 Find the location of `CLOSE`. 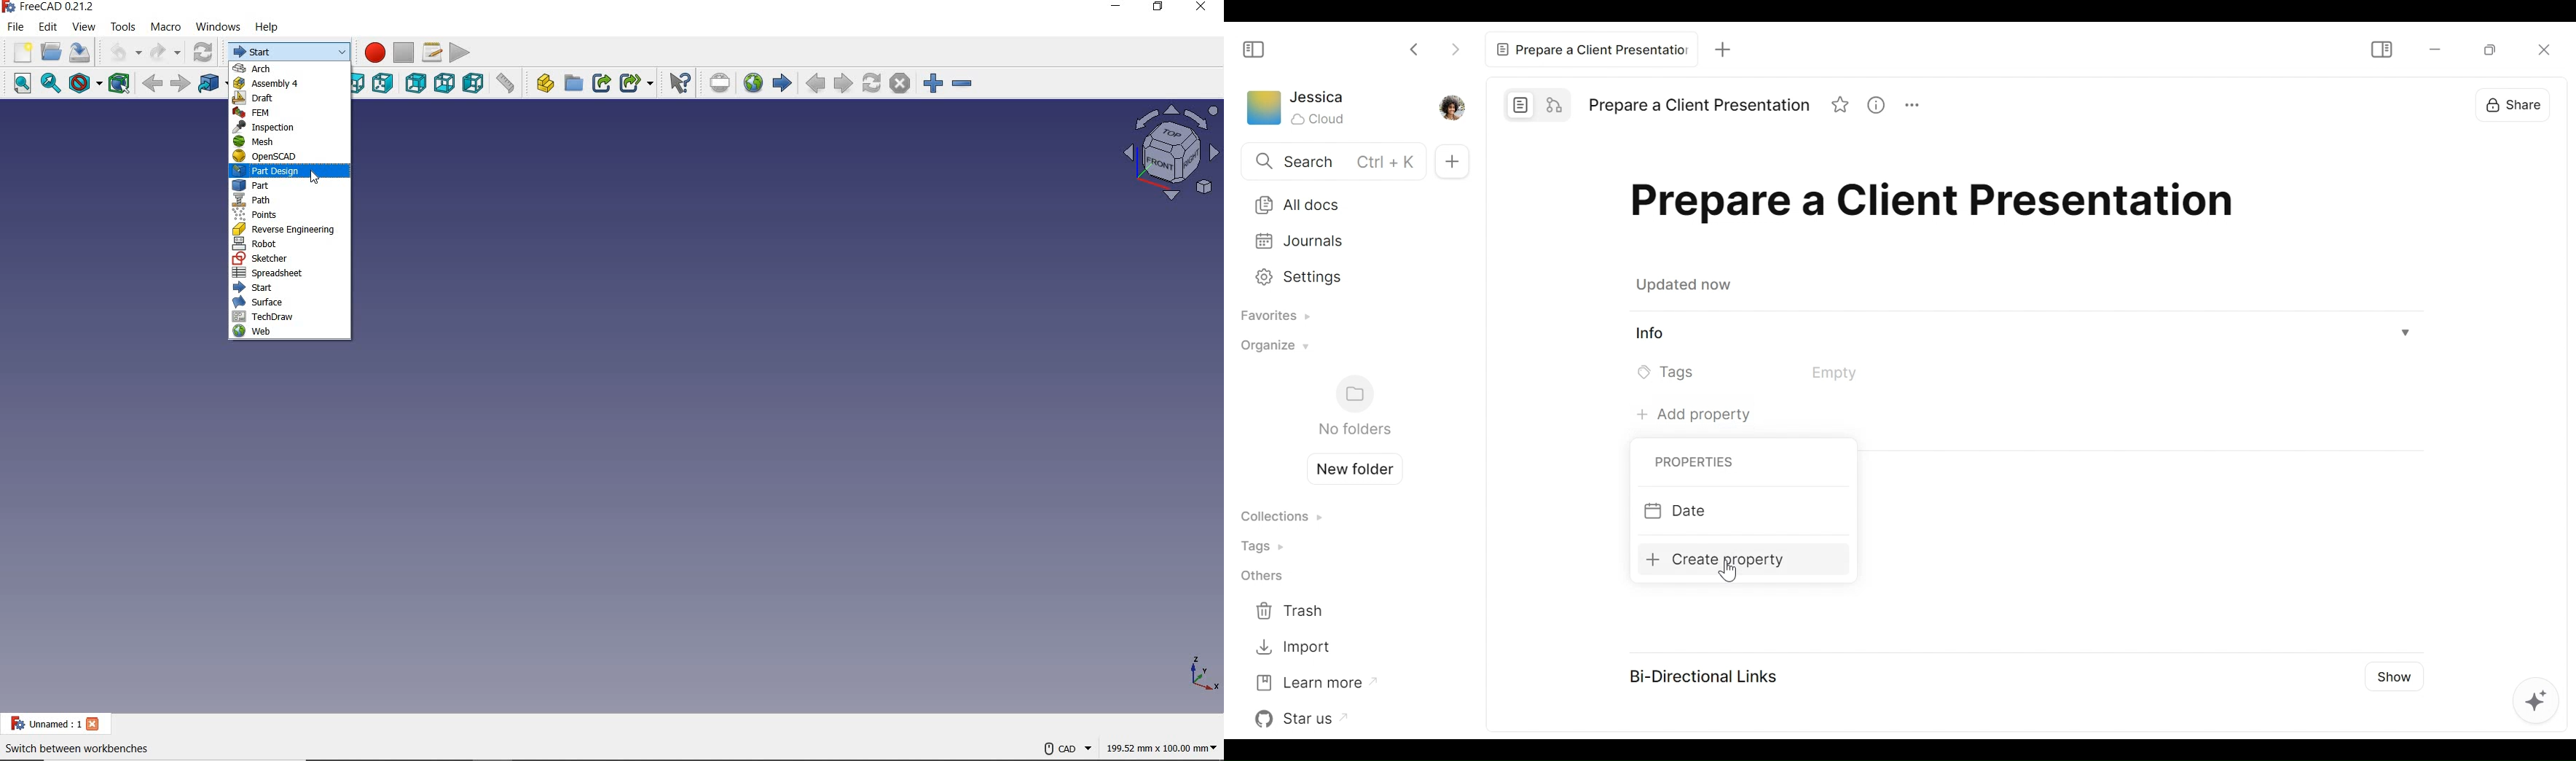

CLOSE is located at coordinates (1203, 9).